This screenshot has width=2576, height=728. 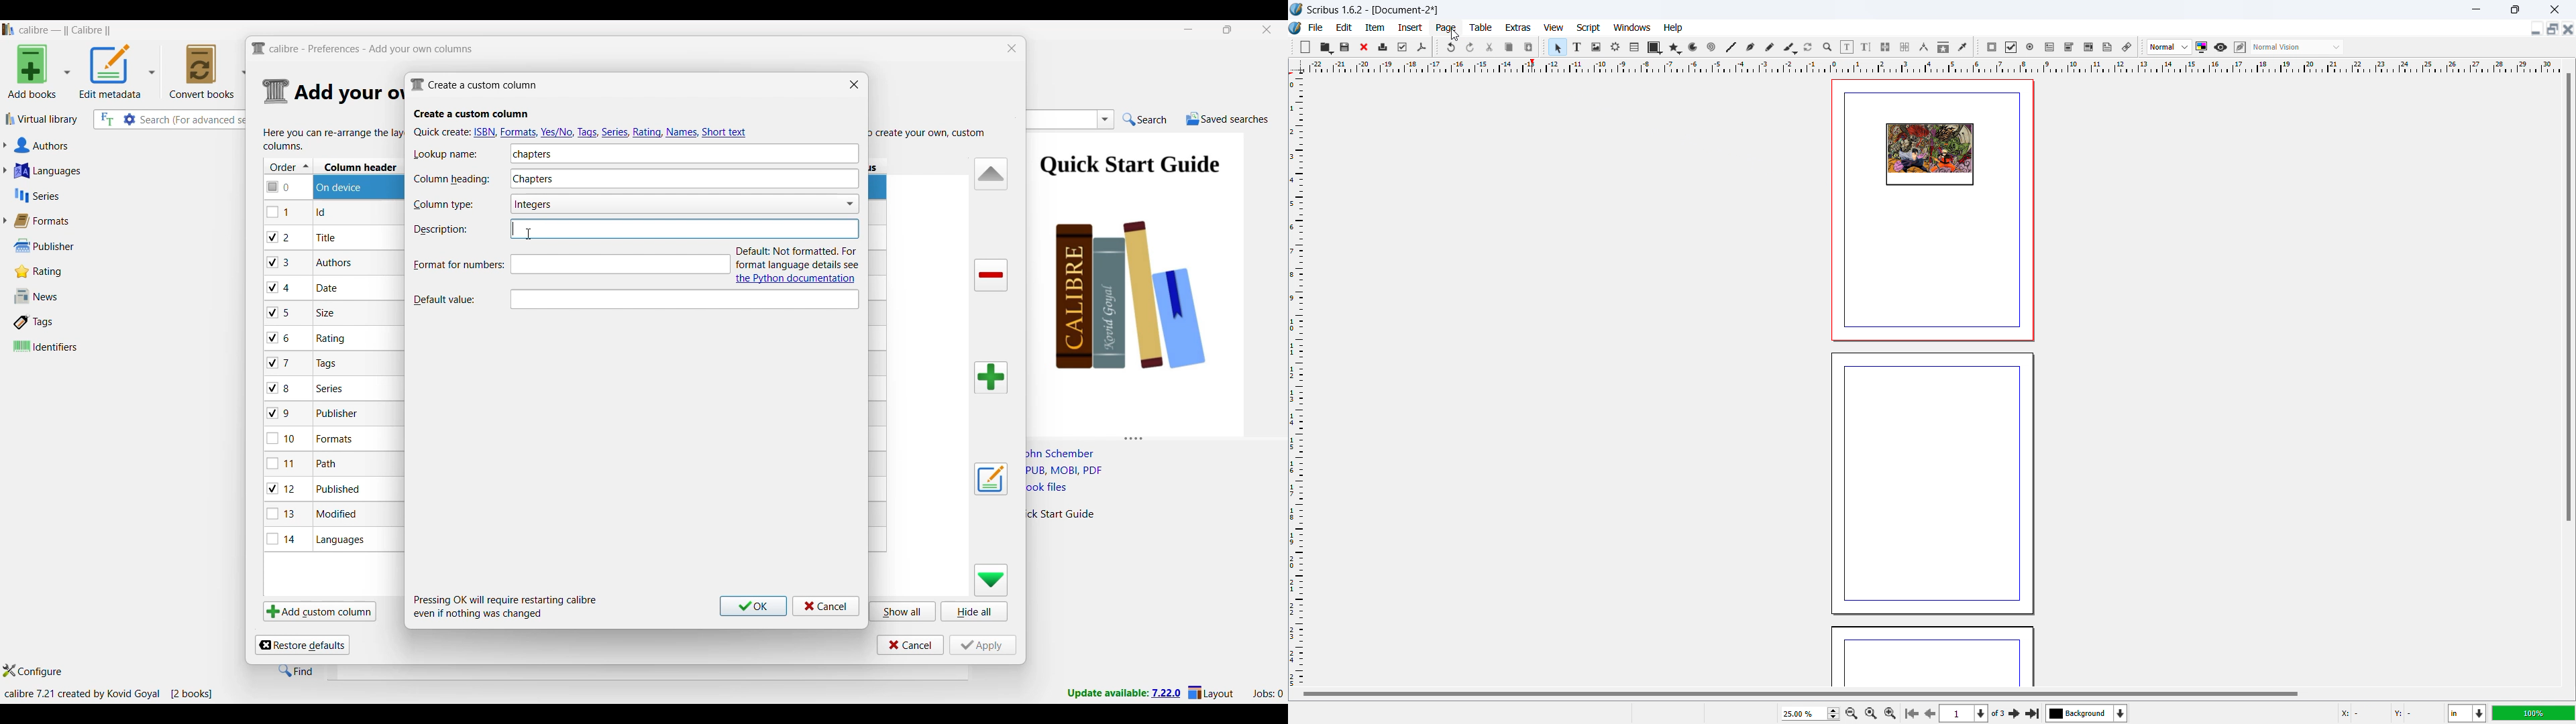 I want to click on checkbox - 11, so click(x=283, y=463).